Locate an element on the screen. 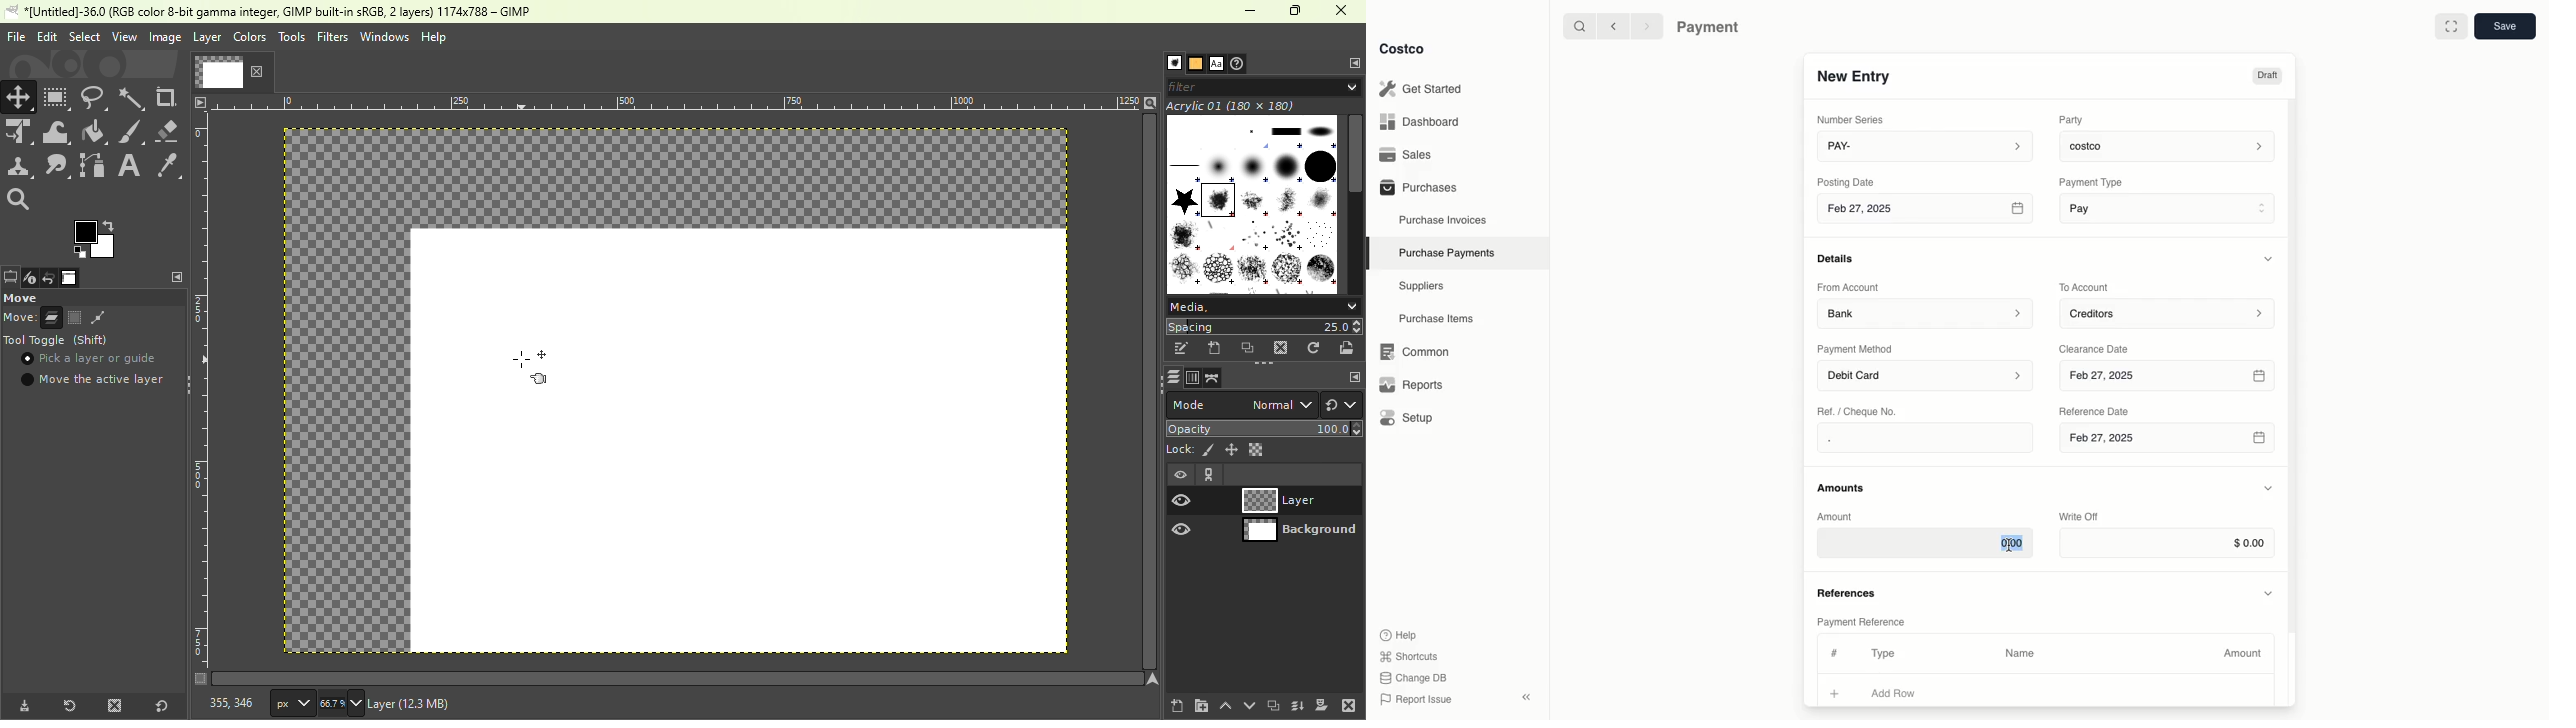 Image resolution: width=2576 pixels, height=728 pixels. ‘Common is located at coordinates (1418, 349).